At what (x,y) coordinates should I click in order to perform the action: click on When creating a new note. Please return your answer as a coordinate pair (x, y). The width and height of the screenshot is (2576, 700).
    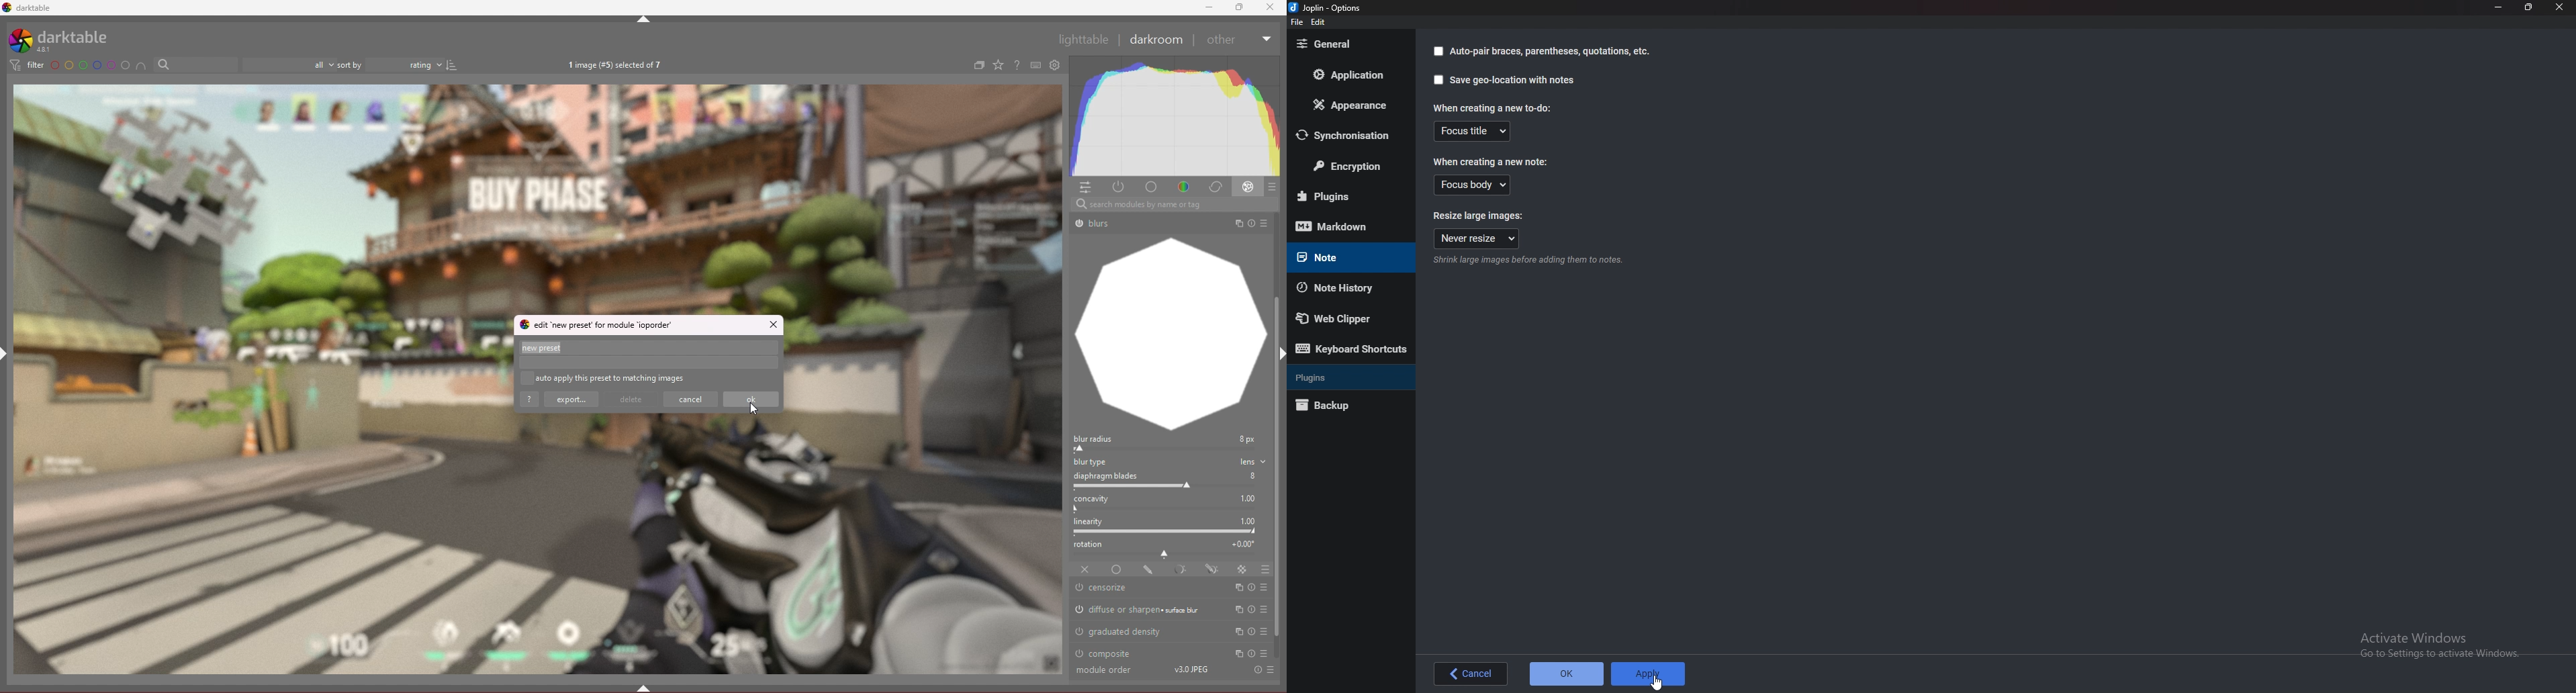
    Looking at the image, I should click on (1491, 162).